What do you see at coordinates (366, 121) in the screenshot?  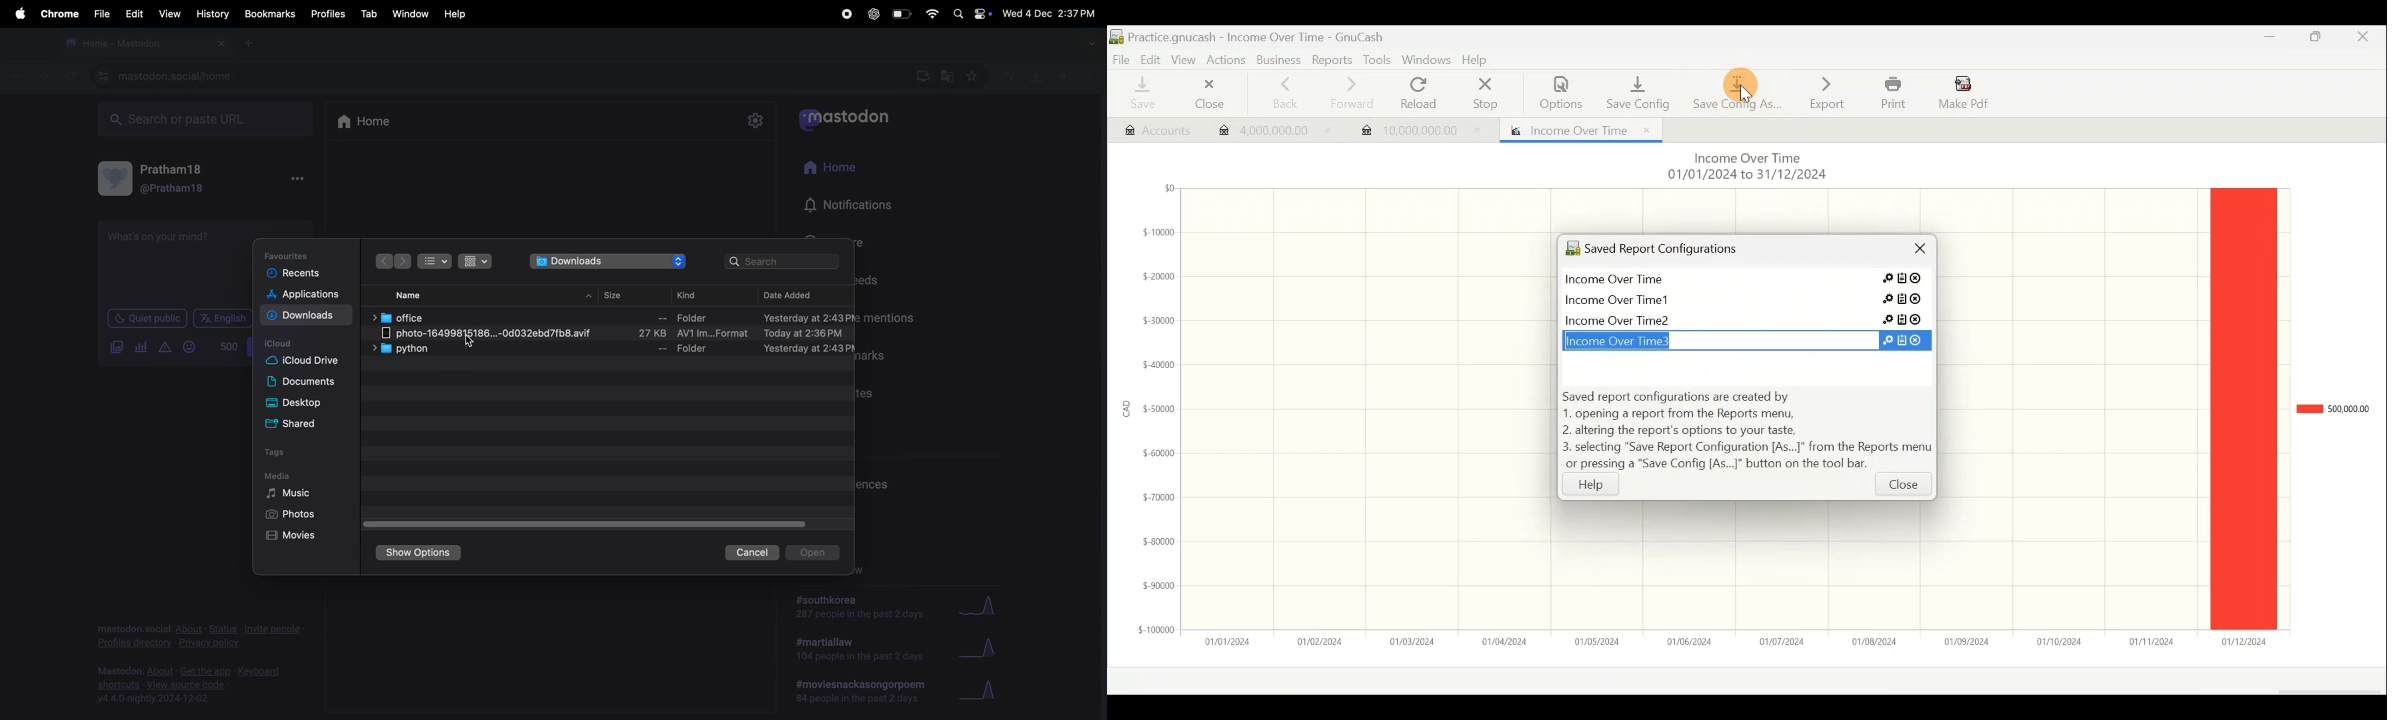 I see `Home` at bounding box center [366, 121].